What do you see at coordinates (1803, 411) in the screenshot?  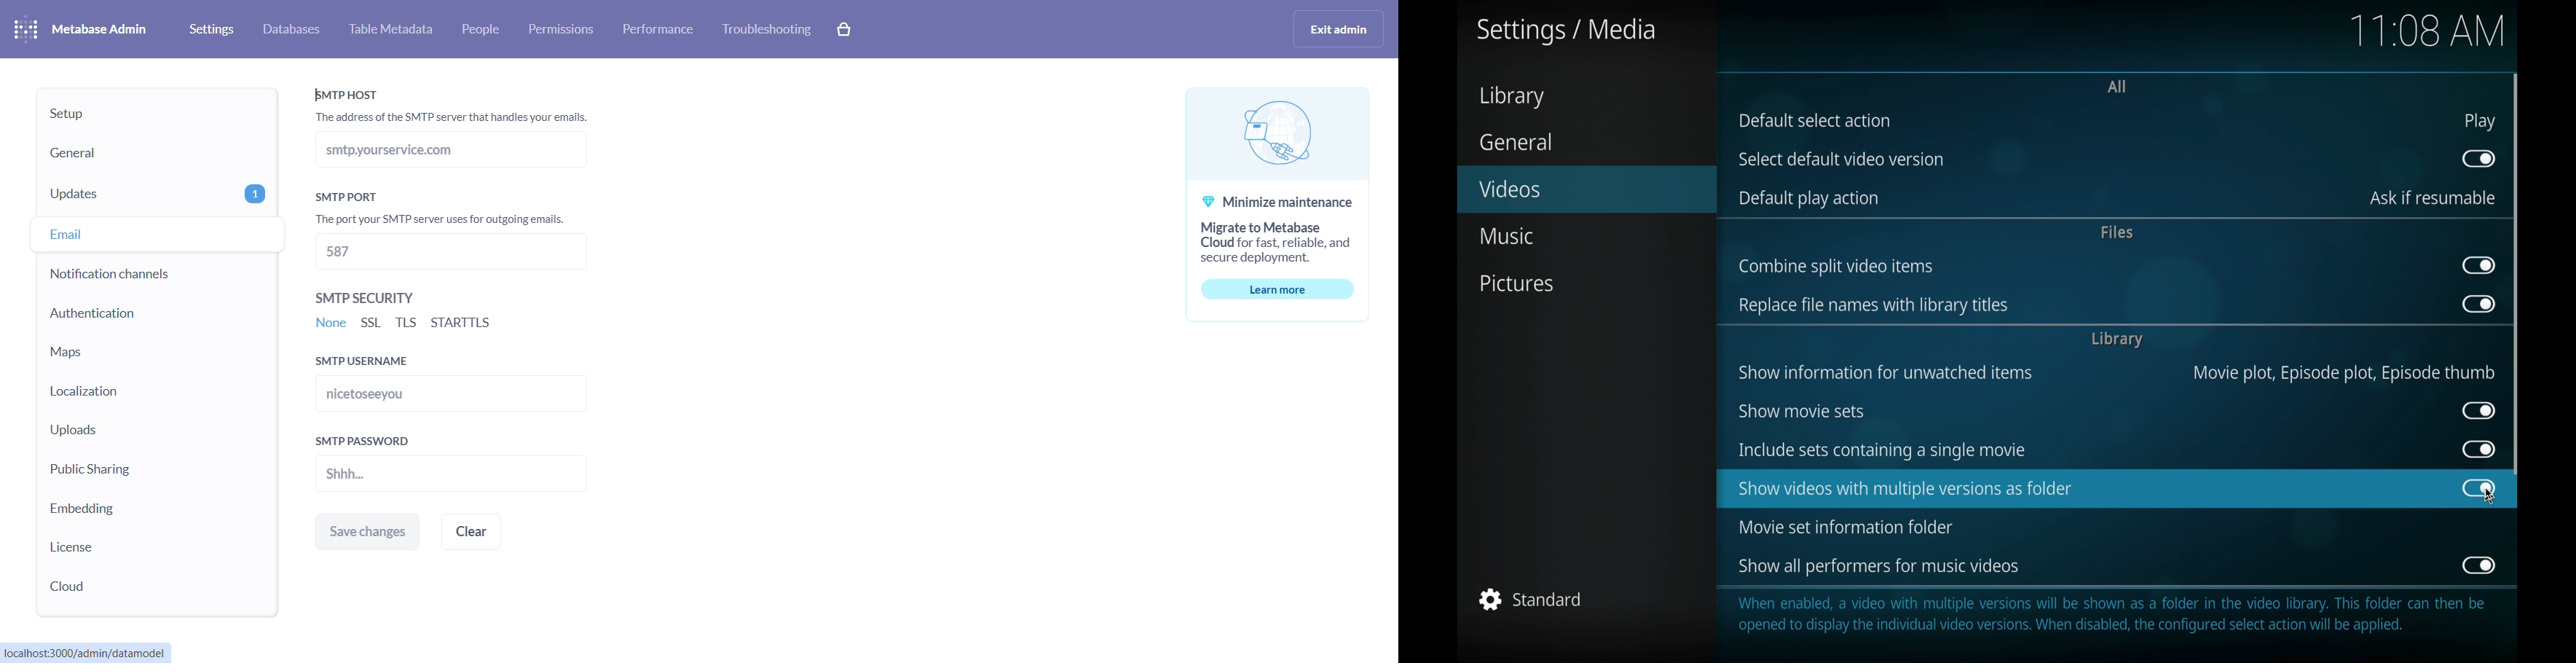 I see `show movie sets` at bounding box center [1803, 411].